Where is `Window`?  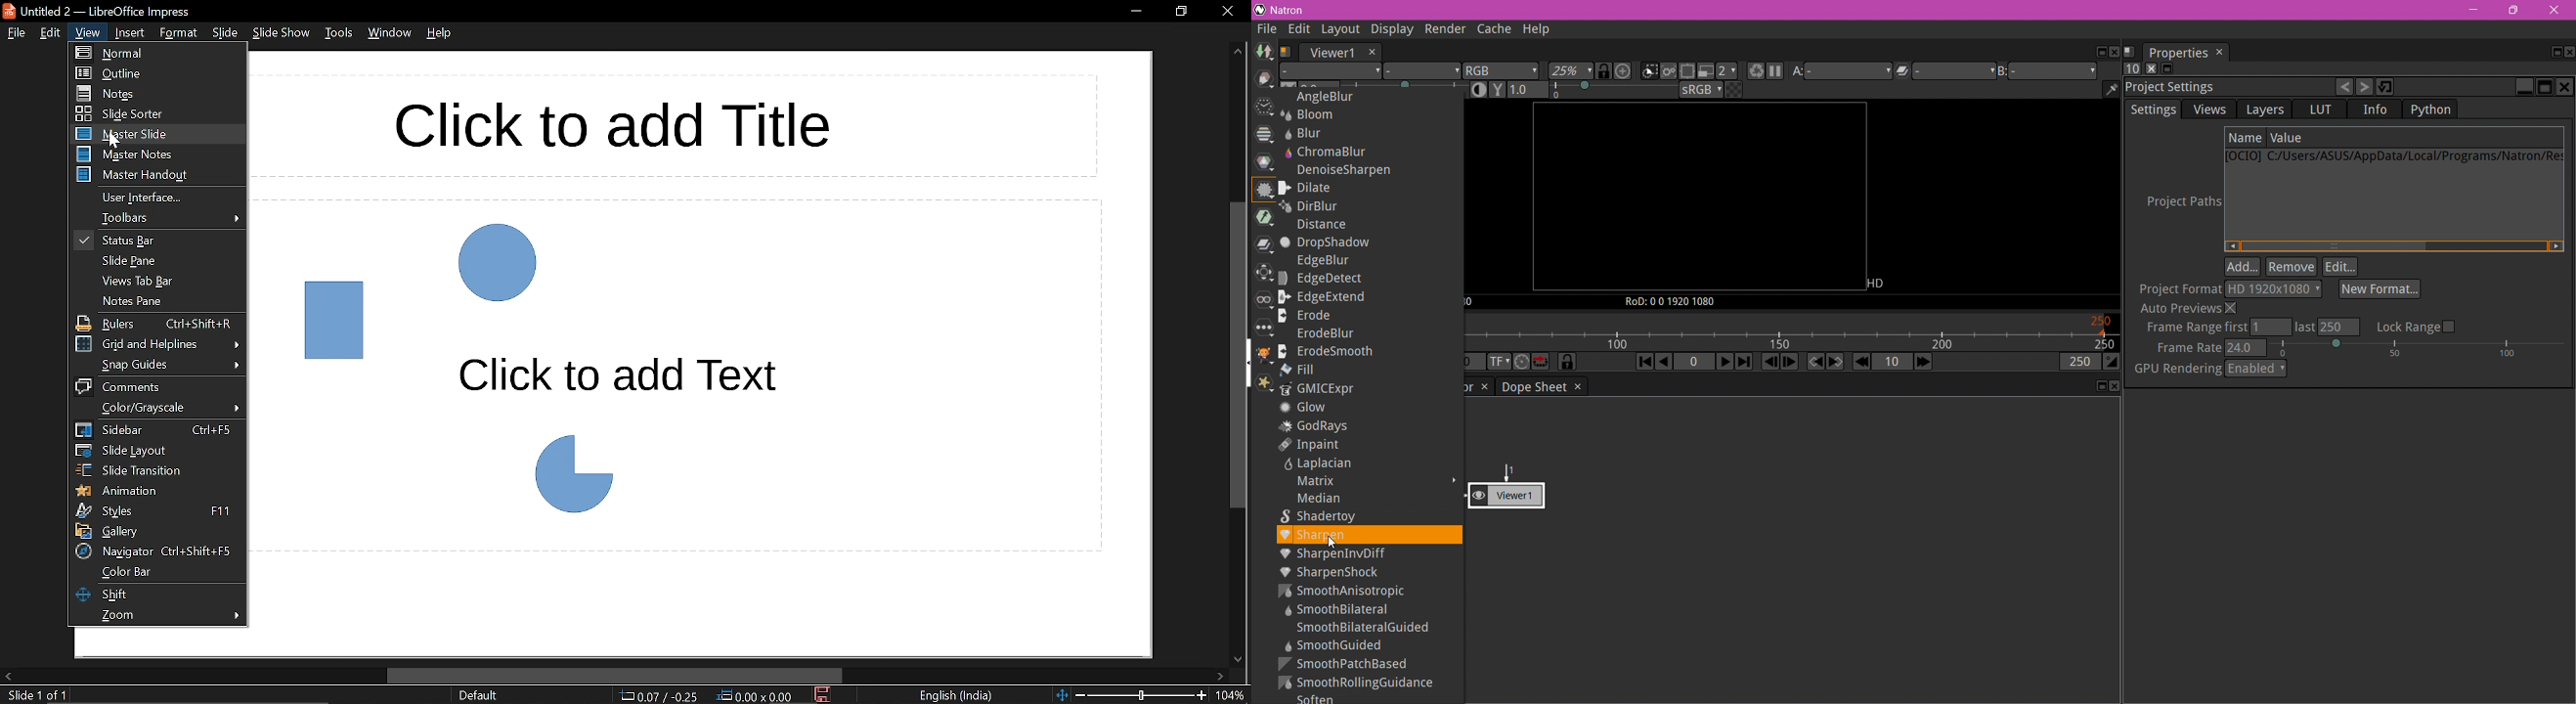
Window is located at coordinates (389, 35).